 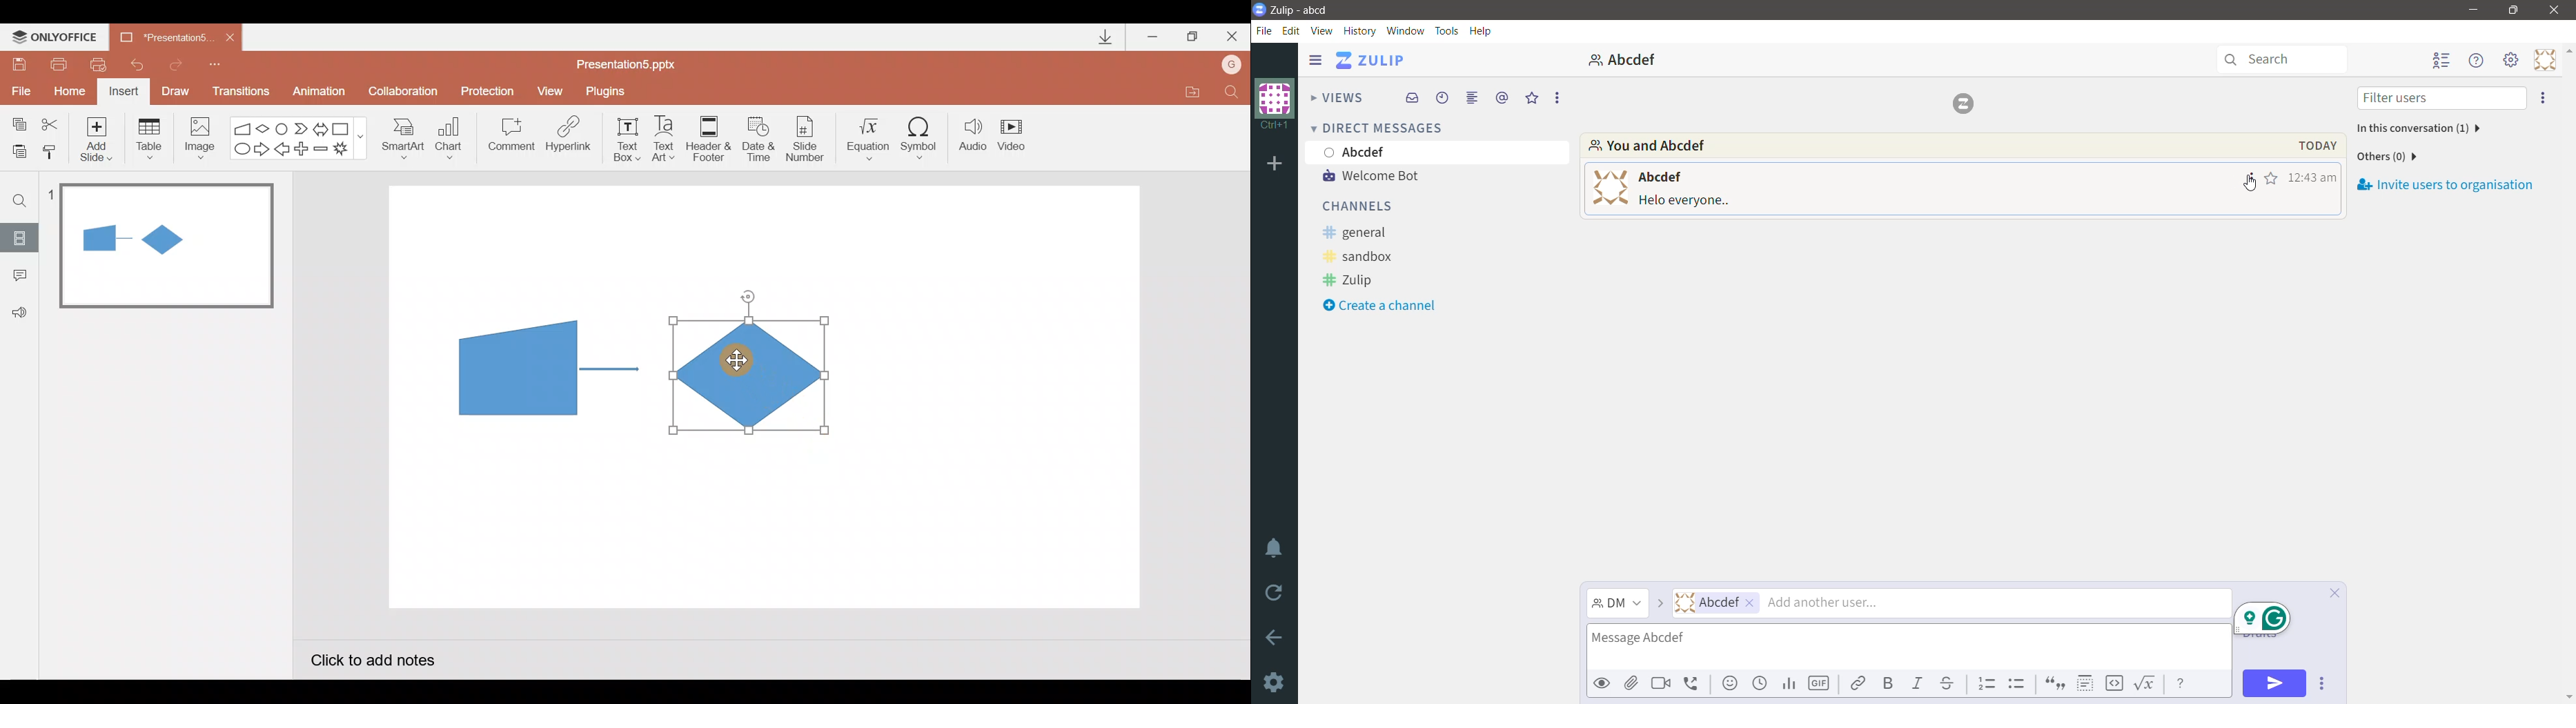 I want to click on general, so click(x=1365, y=231).